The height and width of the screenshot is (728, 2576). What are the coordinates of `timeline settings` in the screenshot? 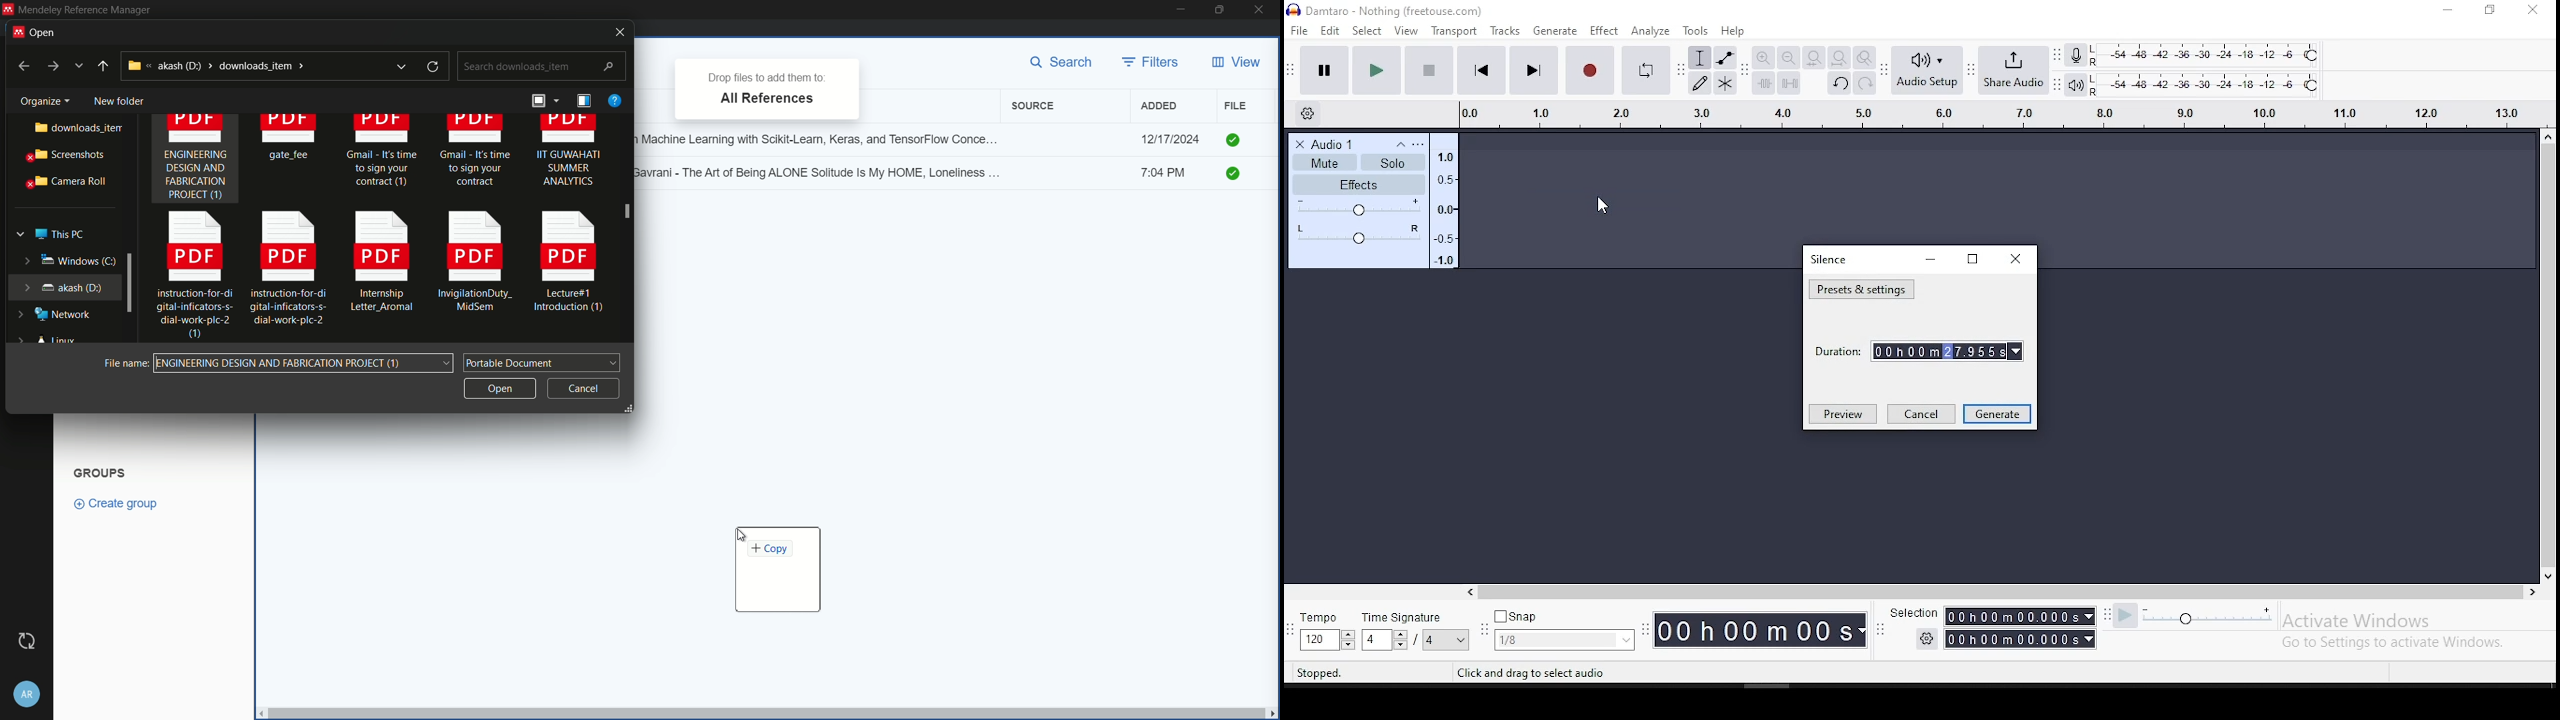 It's located at (1311, 114).